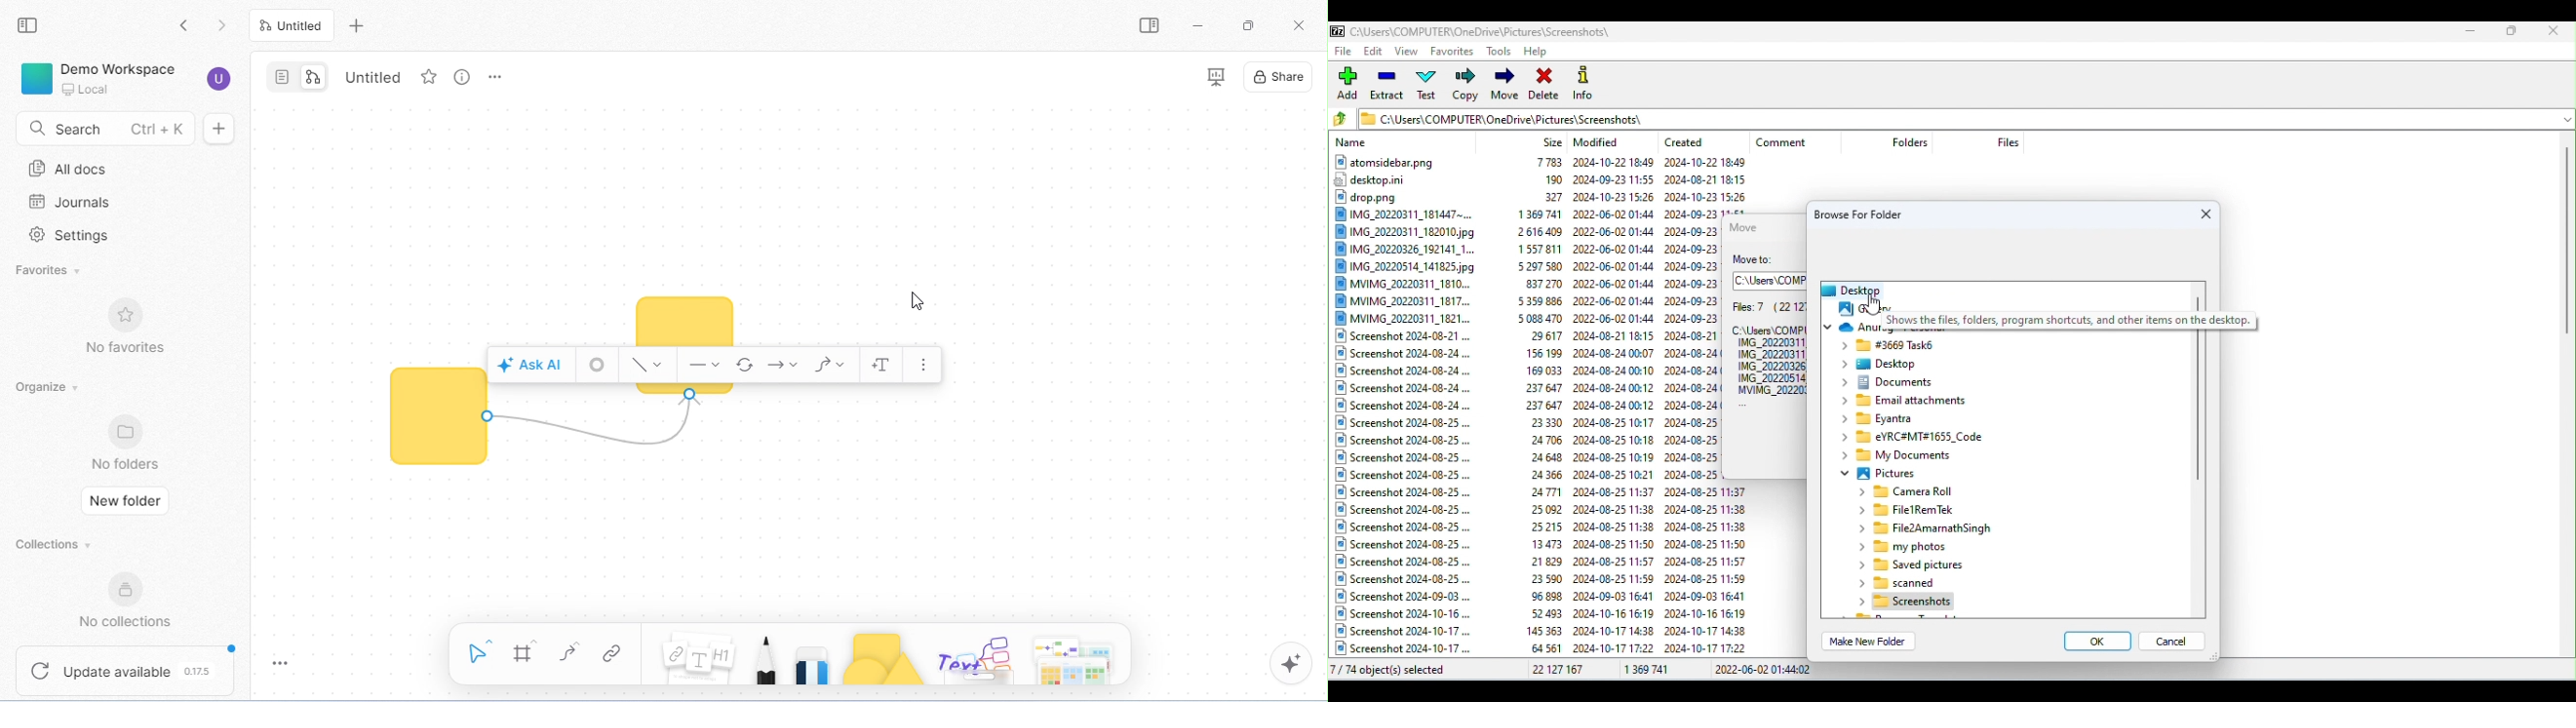  Describe the element at coordinates (1302, 25) in the screenshot. I see `close` at that location.